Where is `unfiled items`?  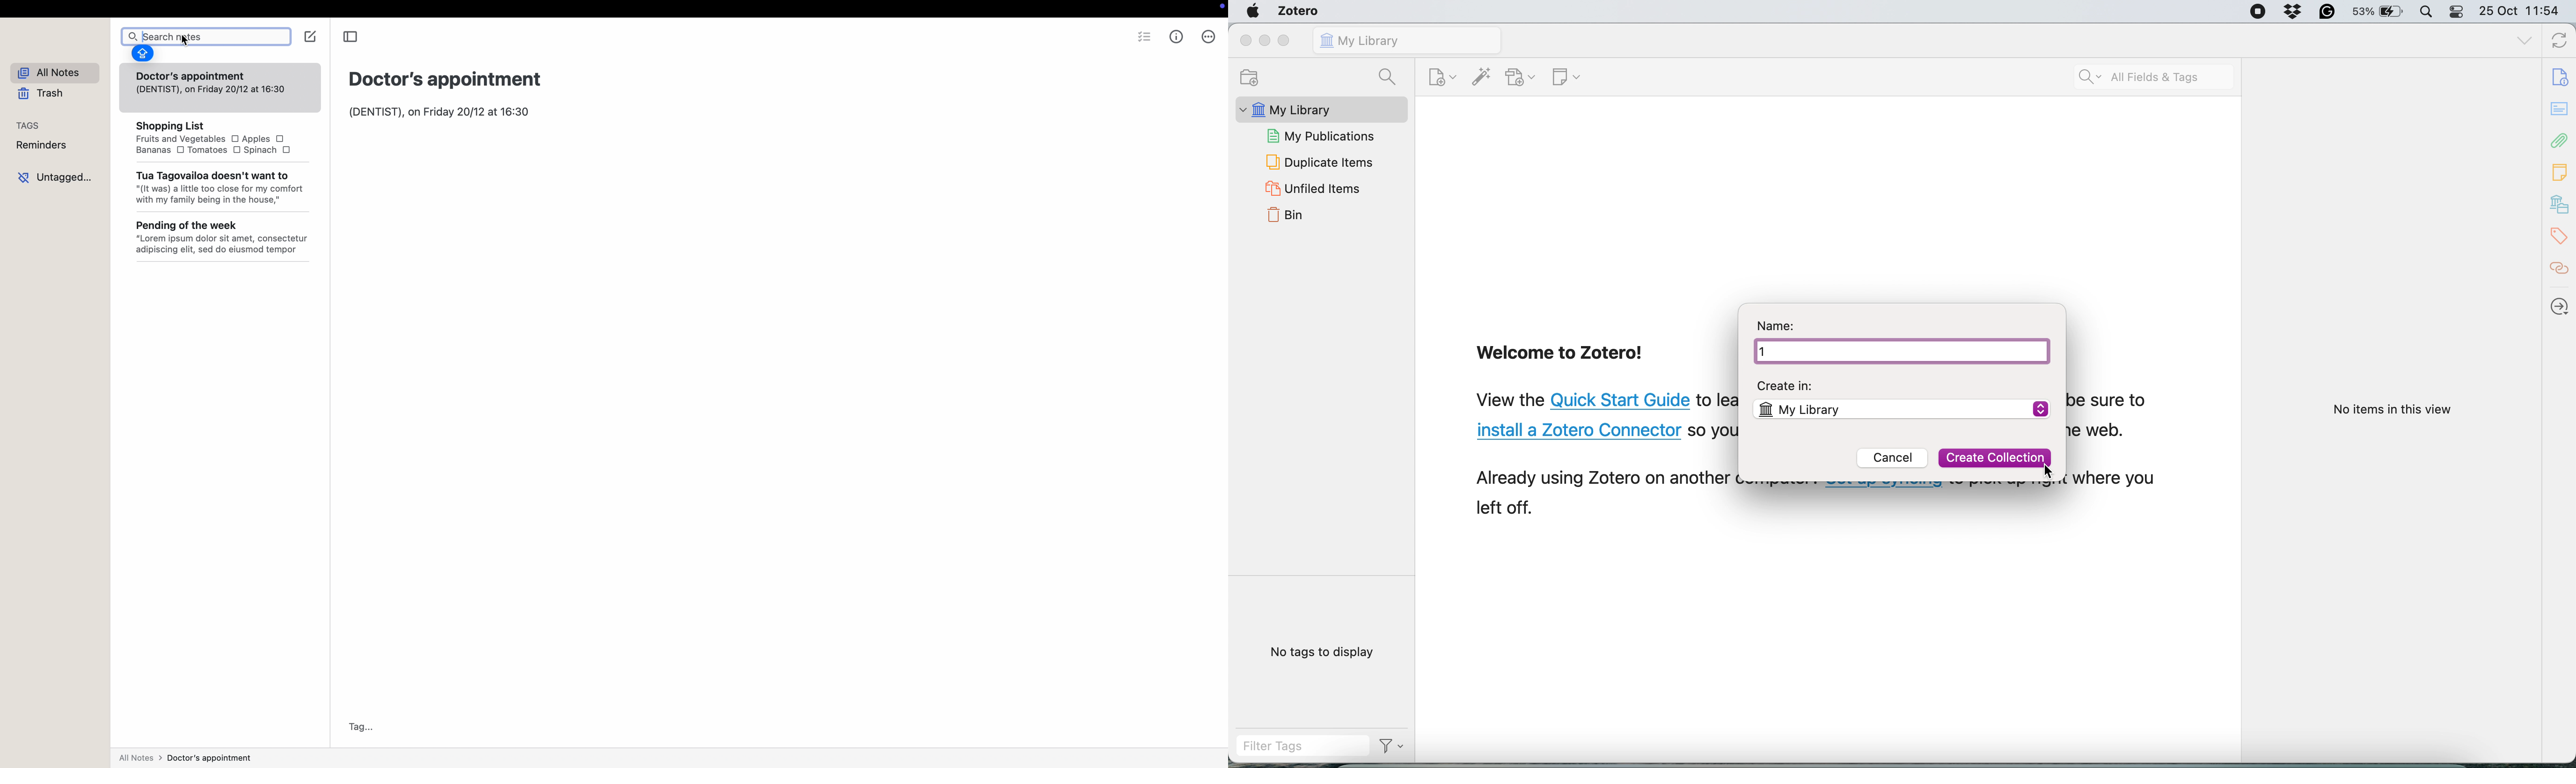 unfiled items is located at coordinates (1311, 189).